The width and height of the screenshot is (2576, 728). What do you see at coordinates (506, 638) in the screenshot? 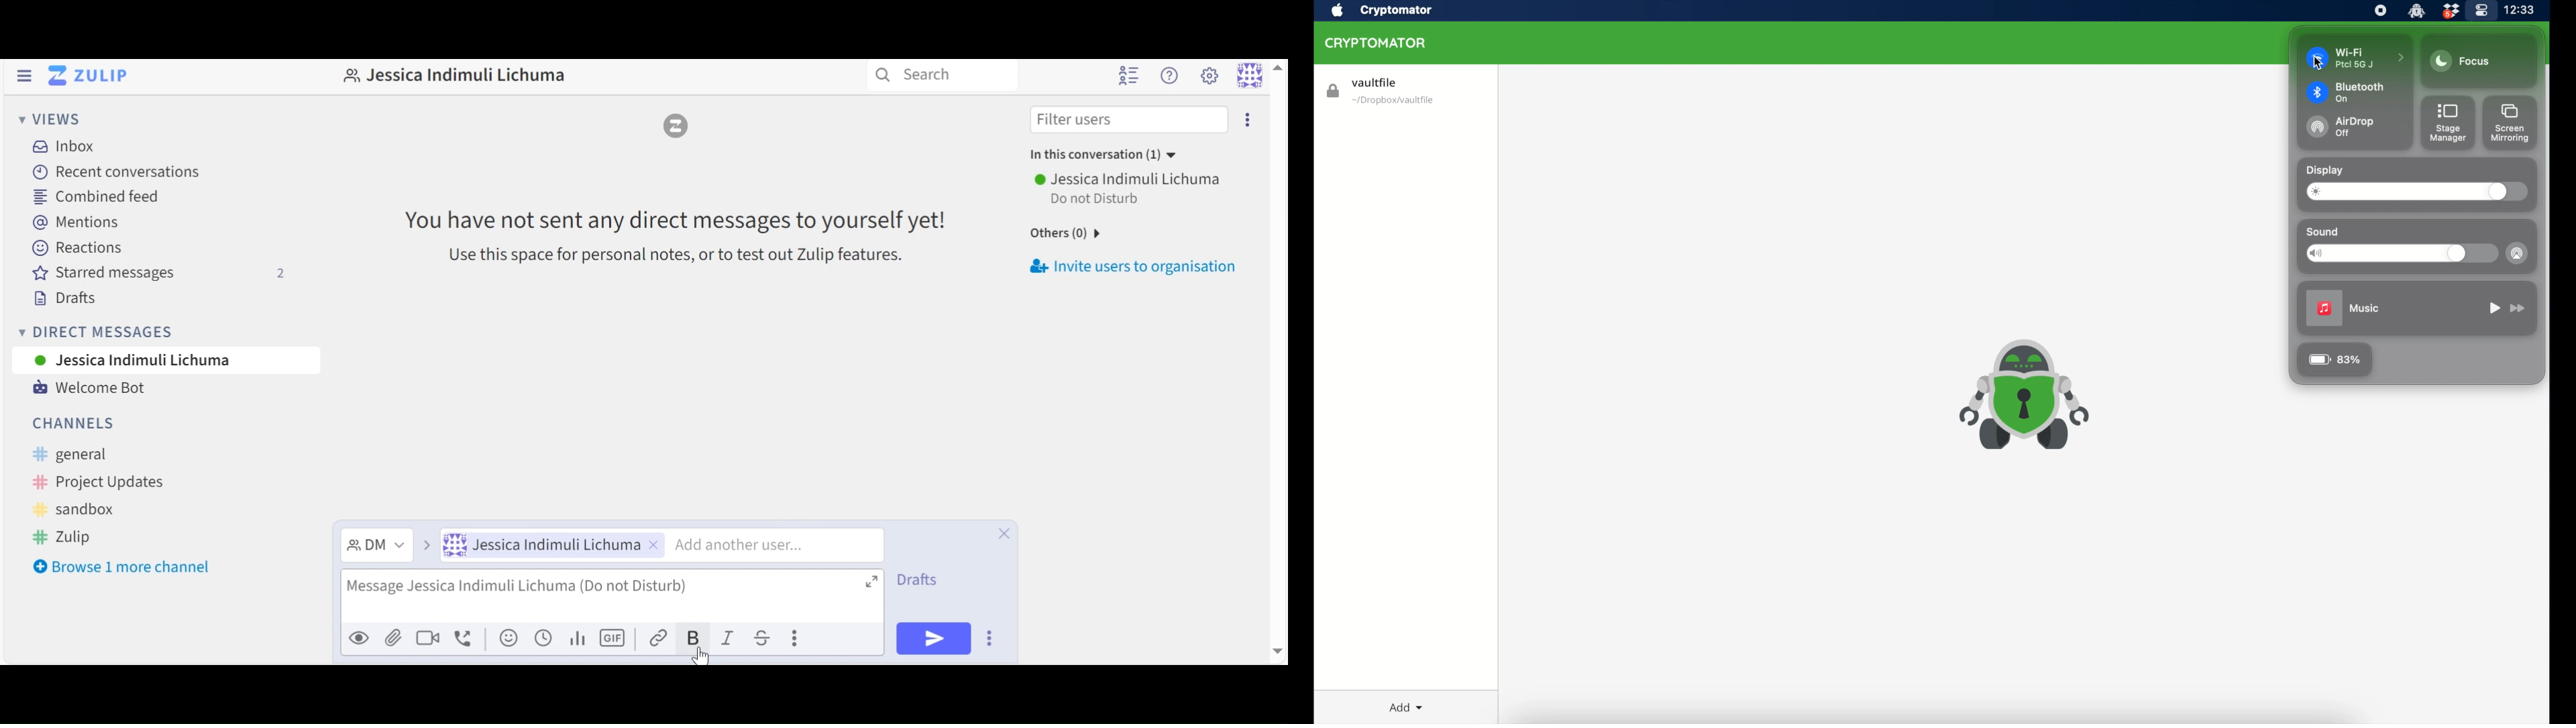
I see `Add emoji` at bounding box center [506, 638].